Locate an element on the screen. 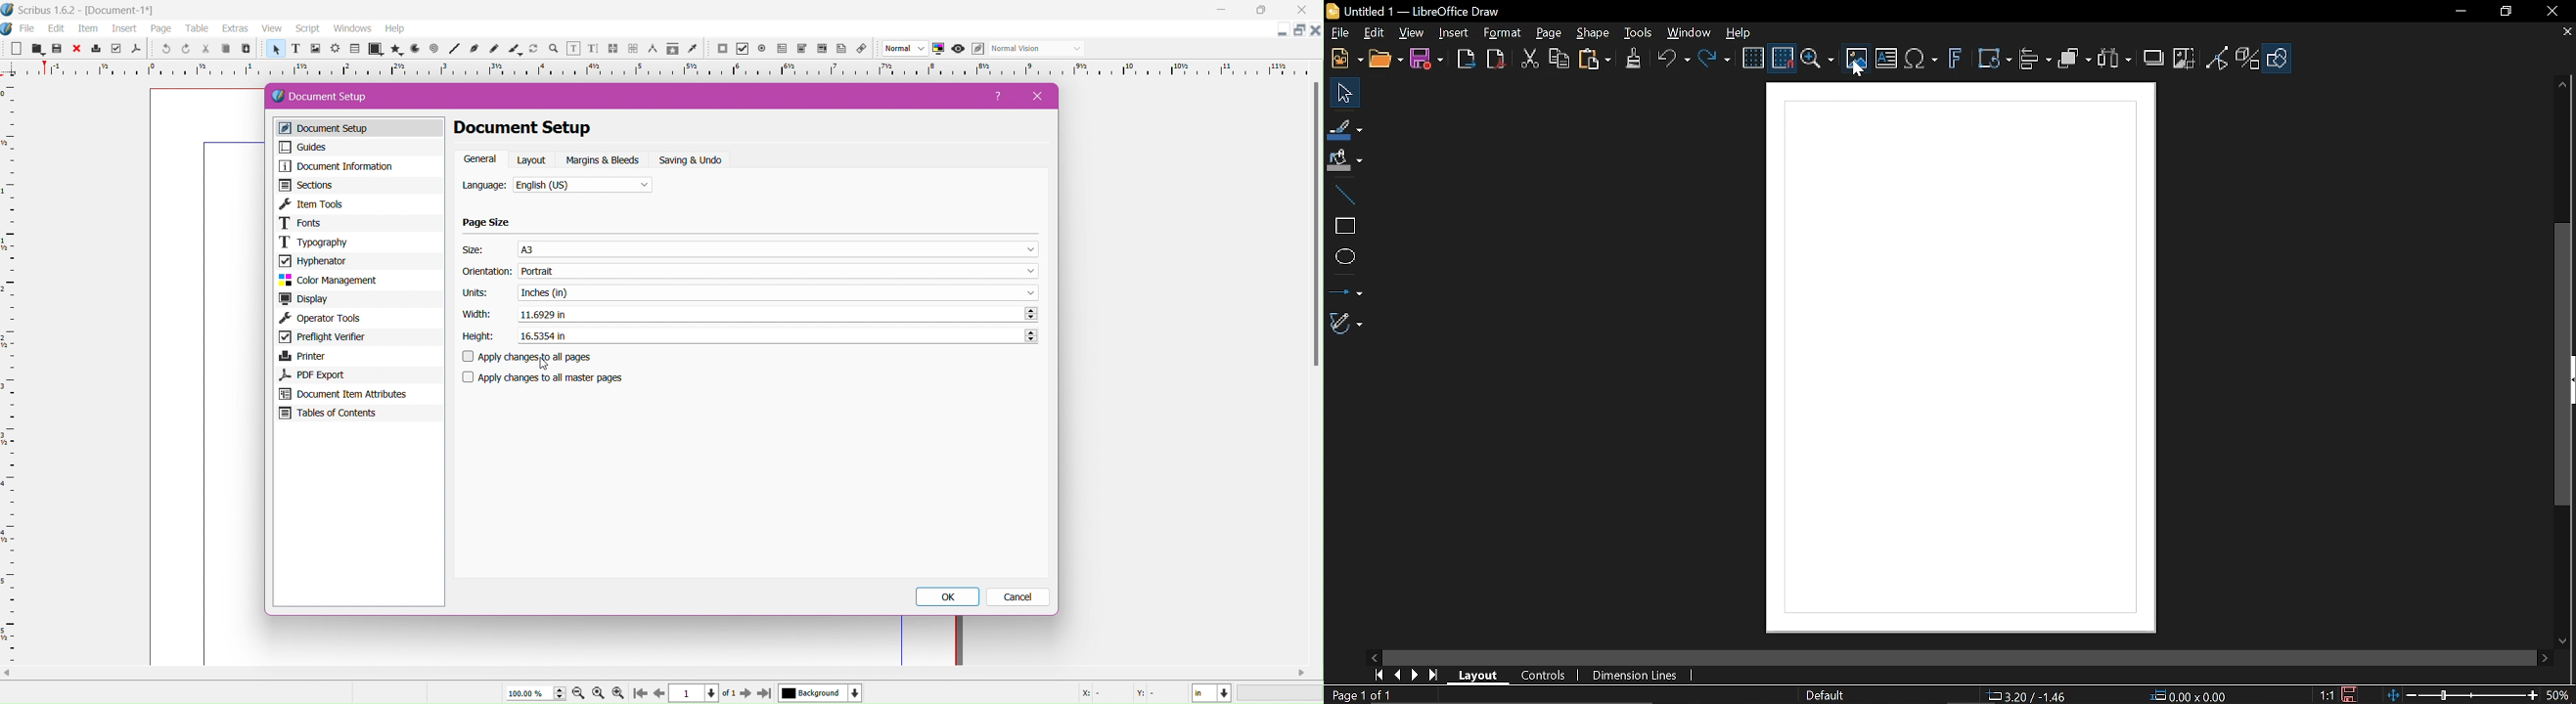  Clone is located at coordinates (1635, 61).